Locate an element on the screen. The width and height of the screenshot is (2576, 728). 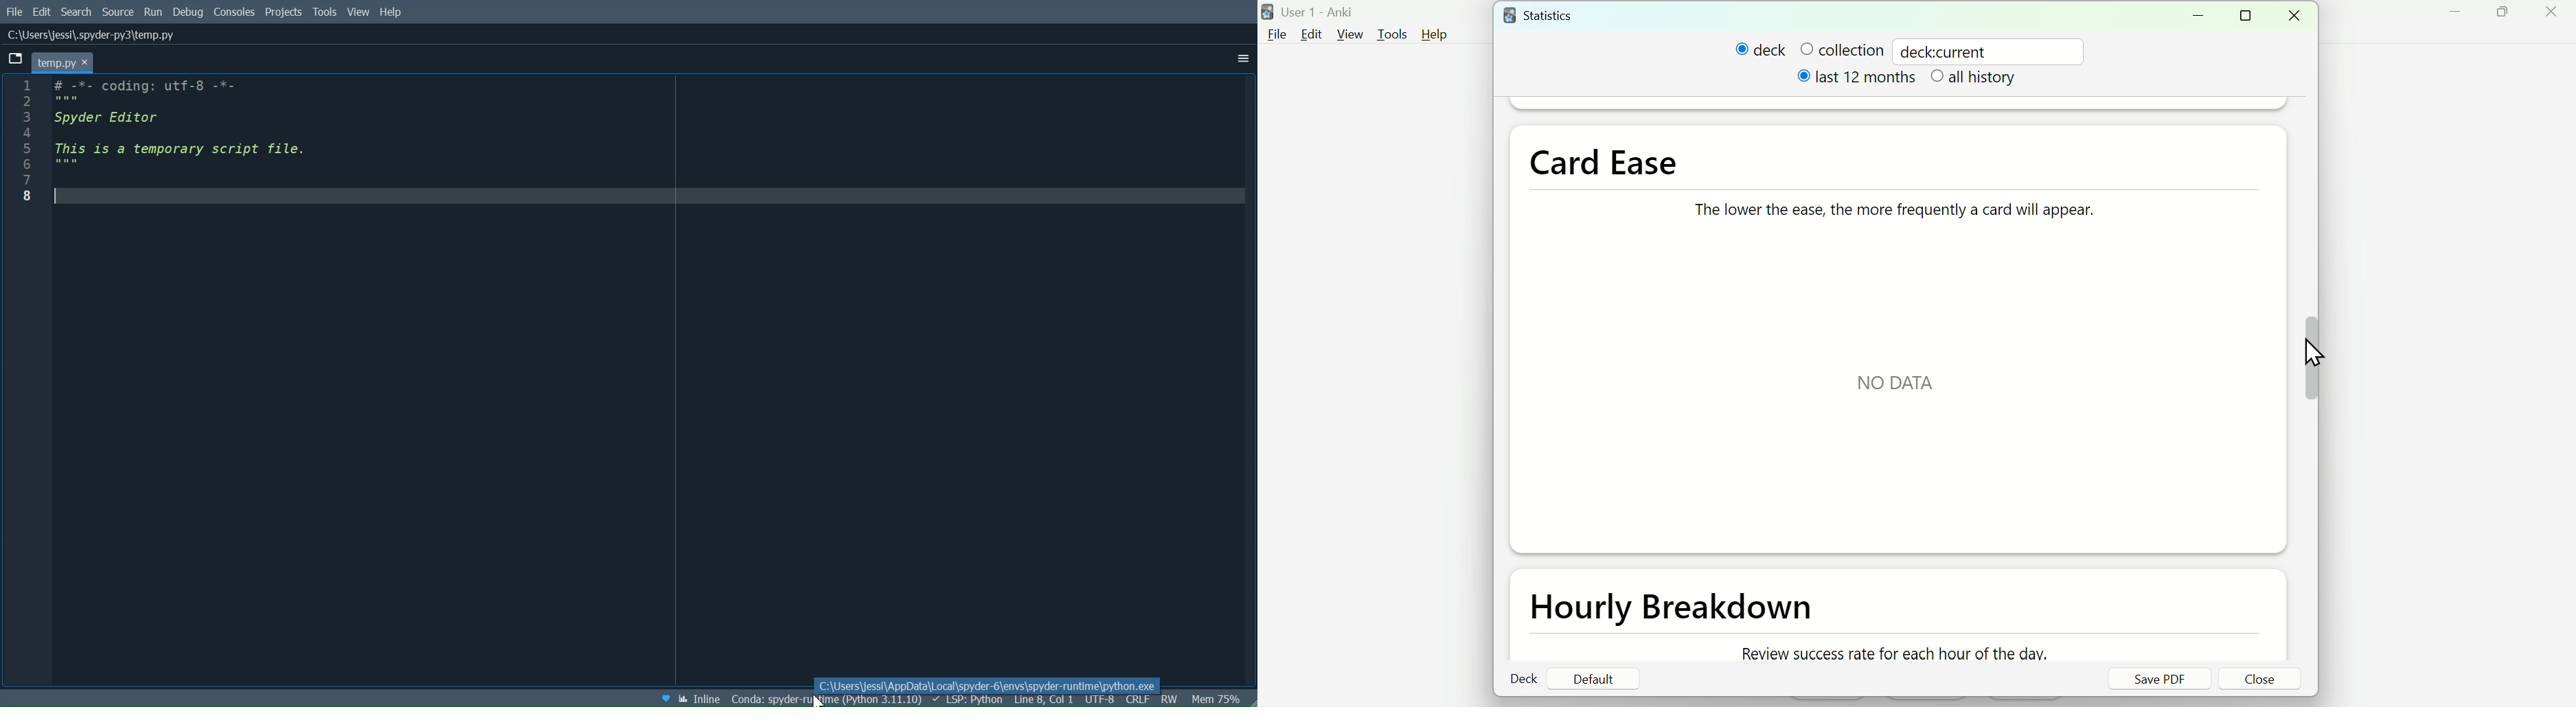
deck is located at coordinates (1761, 50).